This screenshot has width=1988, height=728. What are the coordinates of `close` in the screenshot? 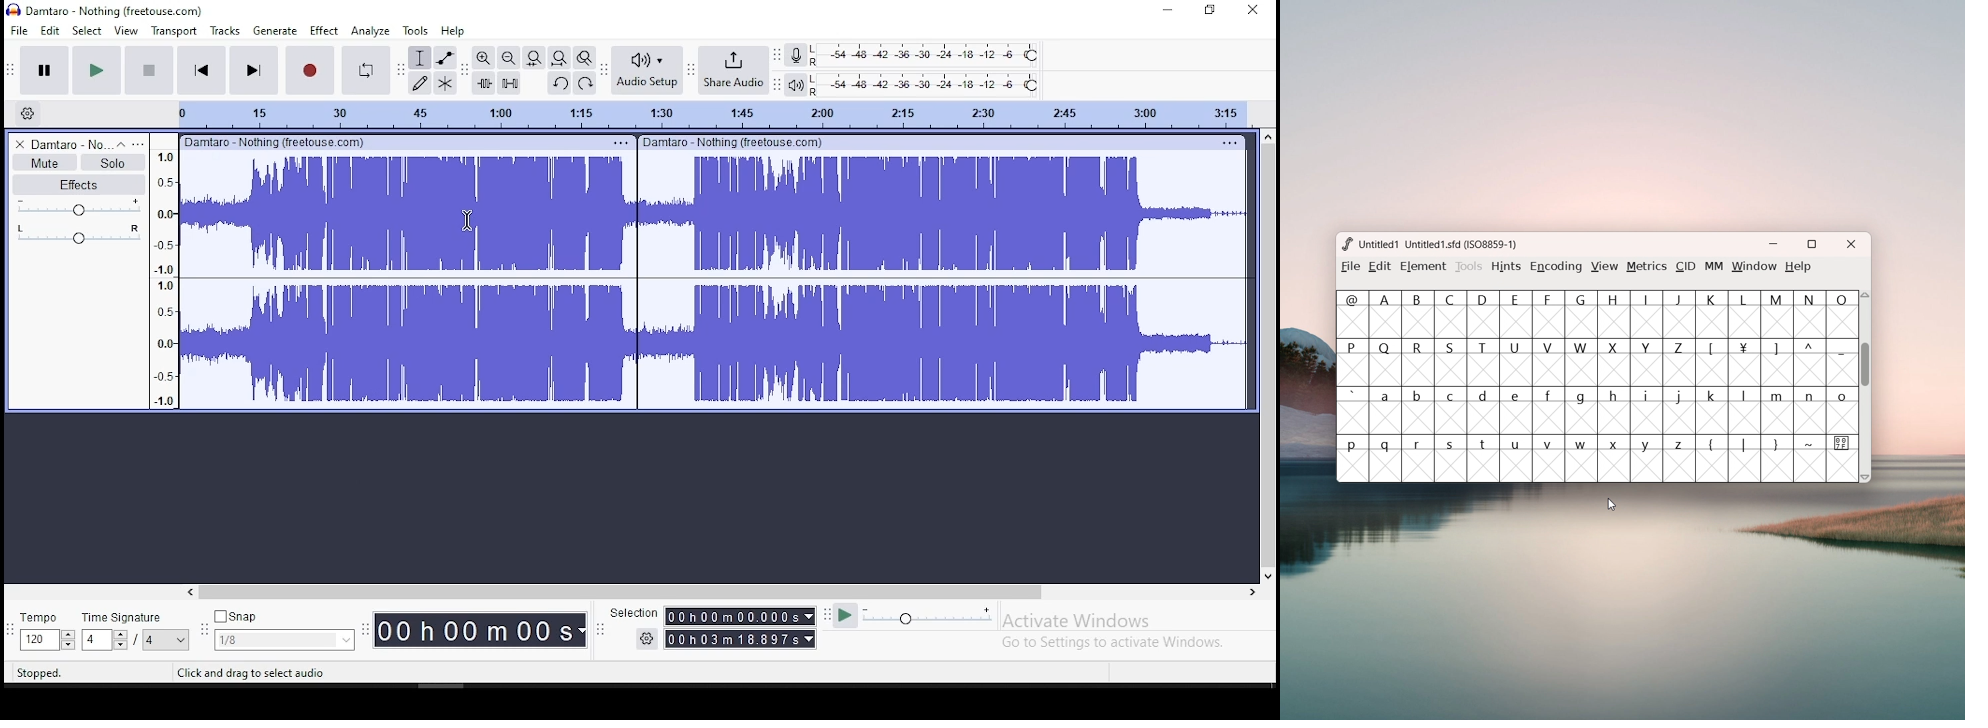 It's located at (1849, 244).